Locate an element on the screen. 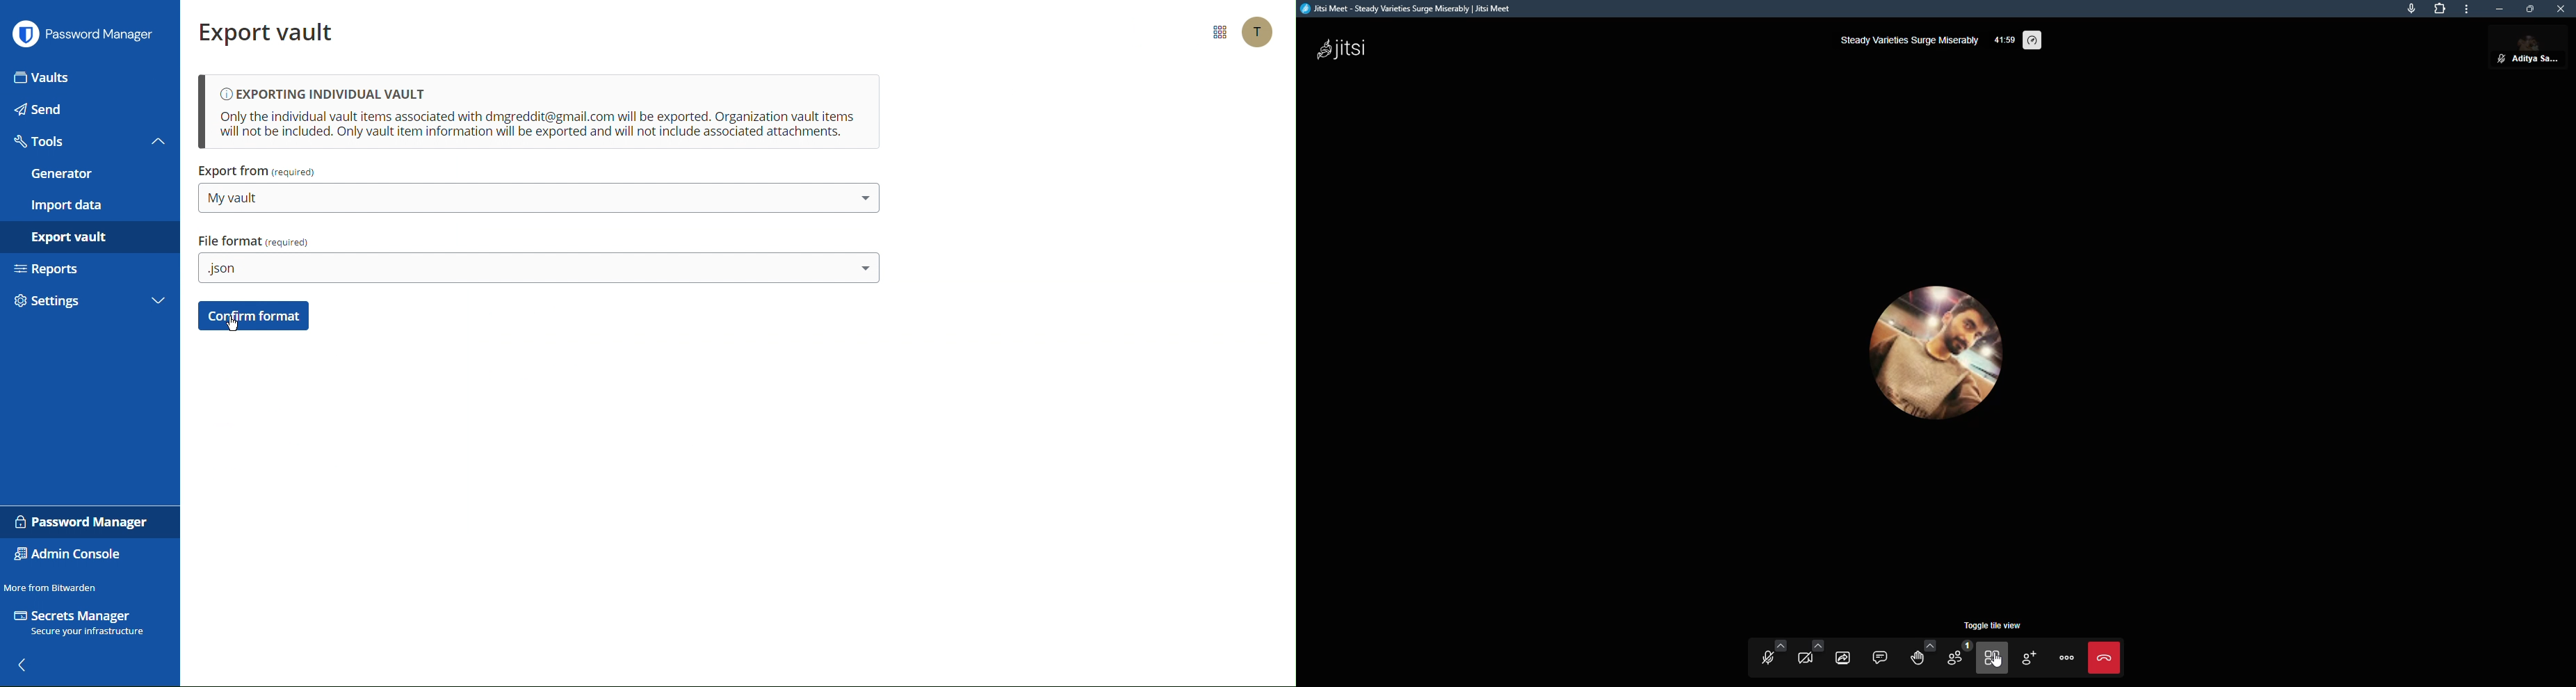 The width and height of the screenshot is (2576, 700). Import data is located at coordinates (90, 206).